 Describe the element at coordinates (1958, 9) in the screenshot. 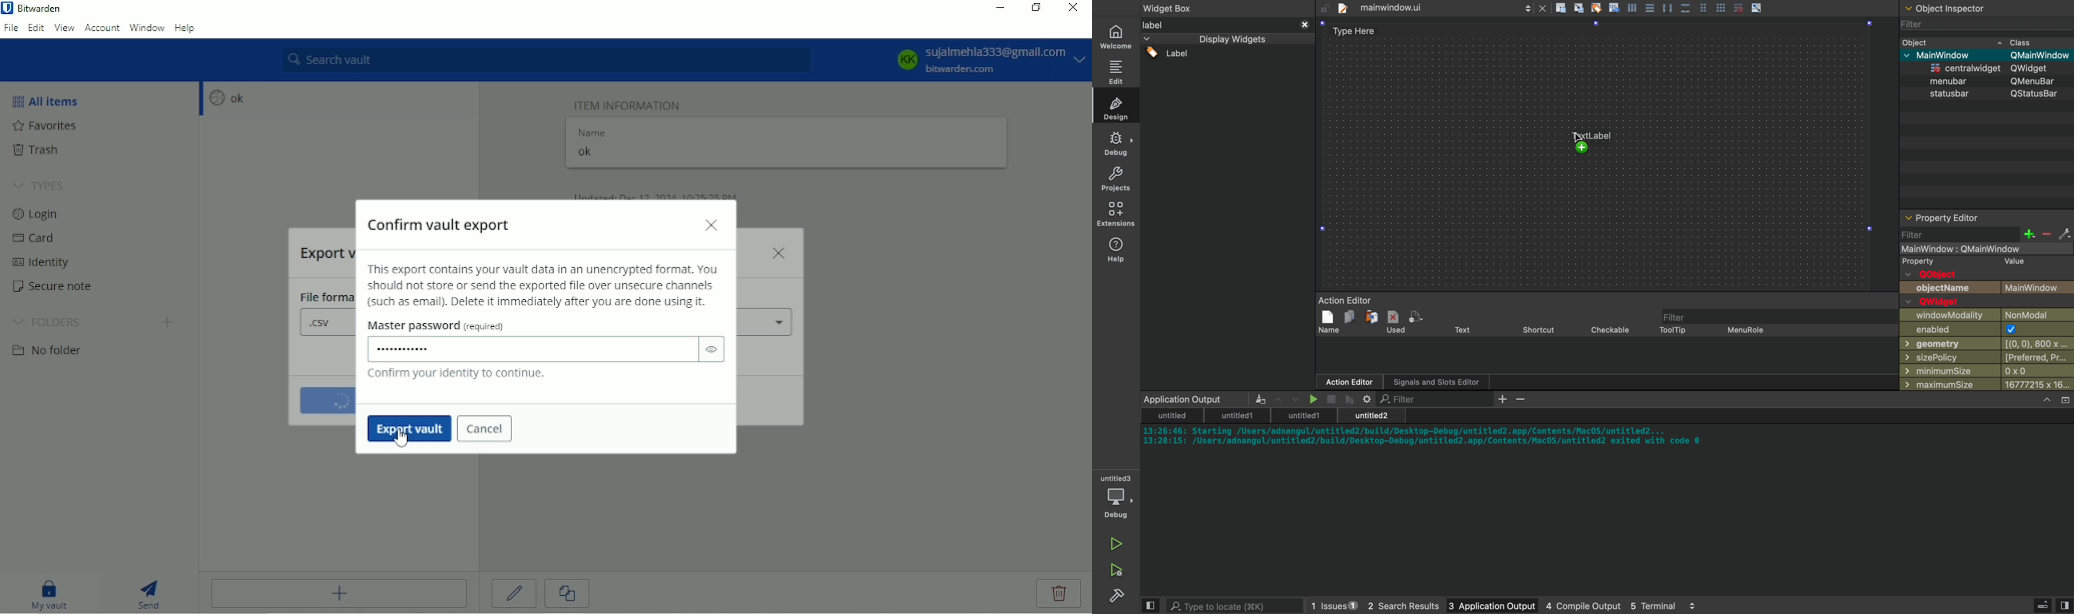

I see `Object ` at that location.